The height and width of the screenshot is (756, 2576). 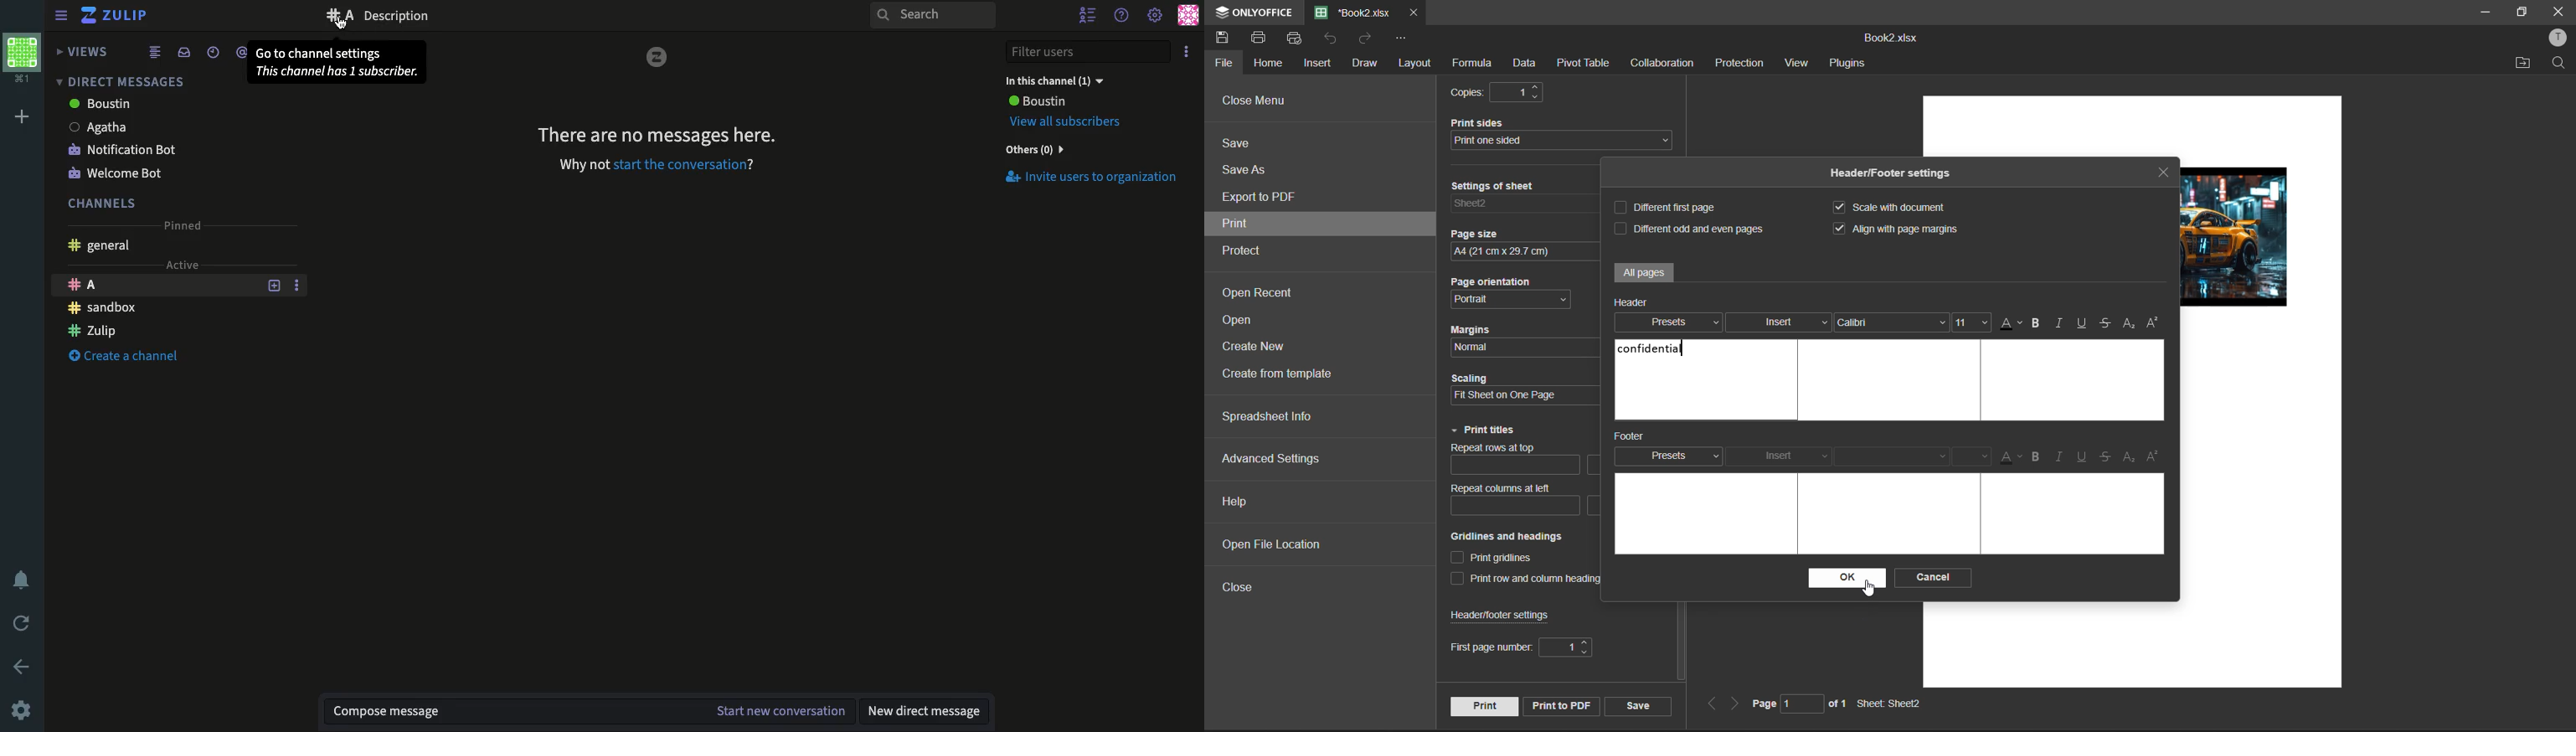 What do you see at coordinates (1559, 706) in the screenshot?
I see `print to pdf` at bounding box center [1559, 706].